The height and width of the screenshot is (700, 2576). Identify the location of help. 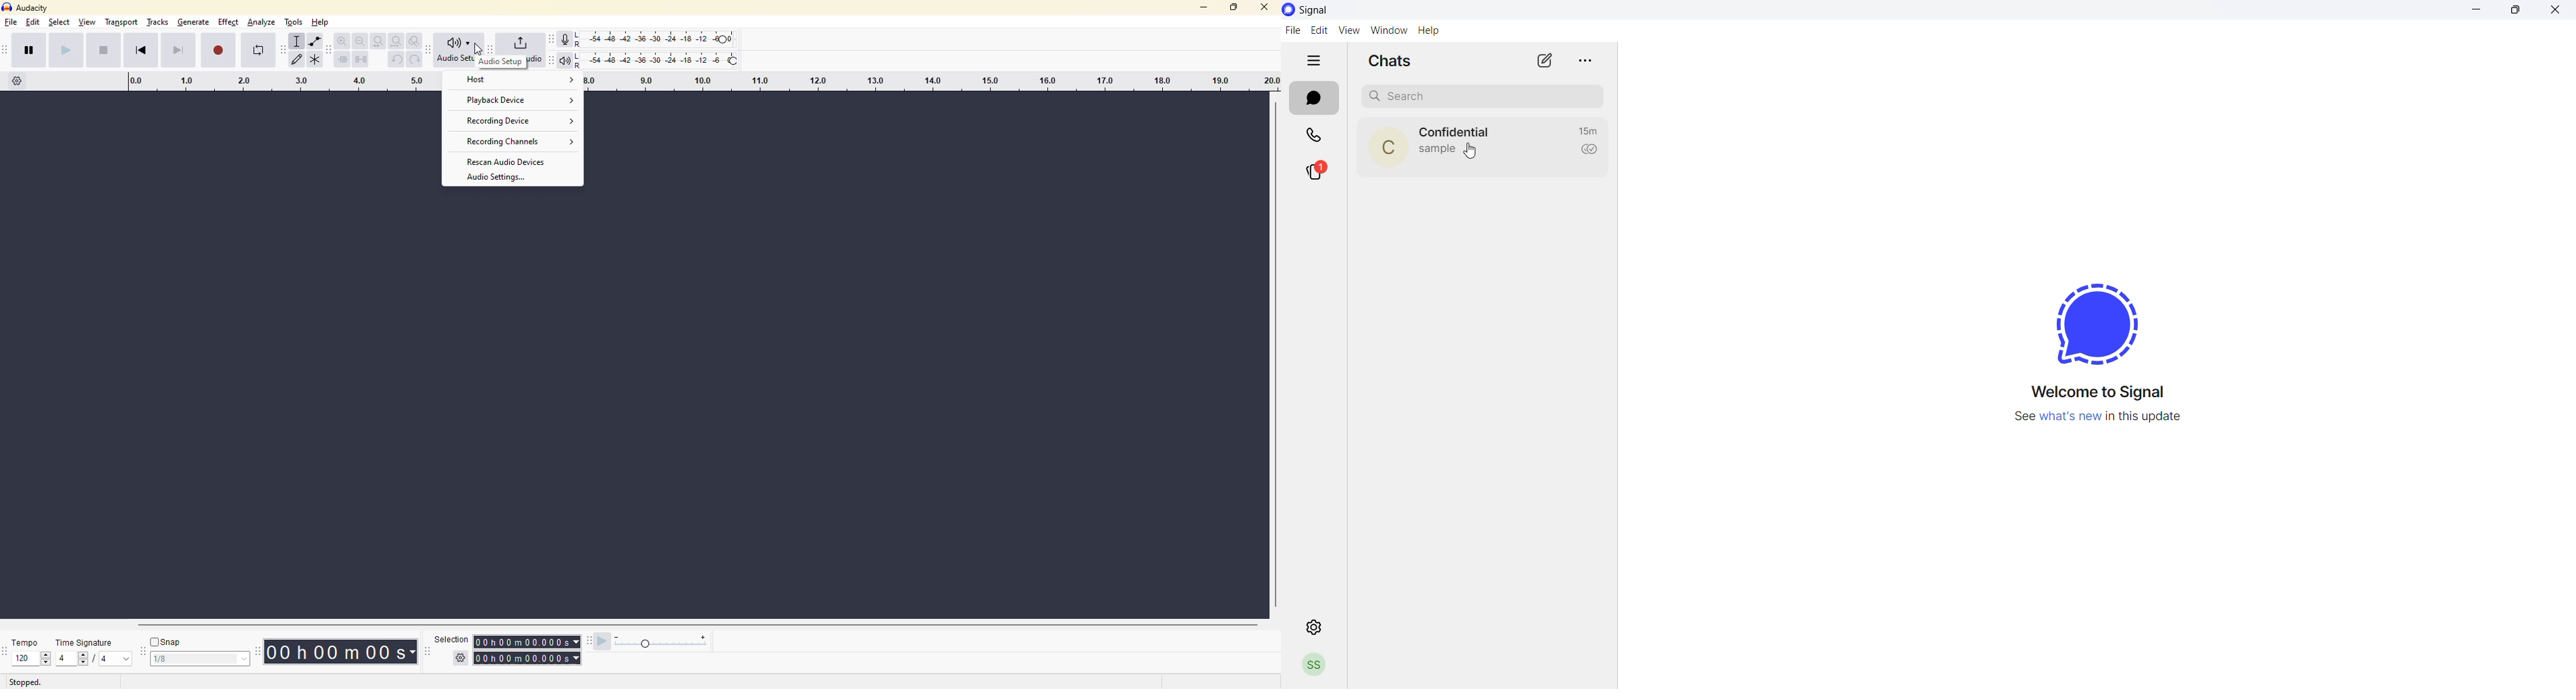
(1433, 30).